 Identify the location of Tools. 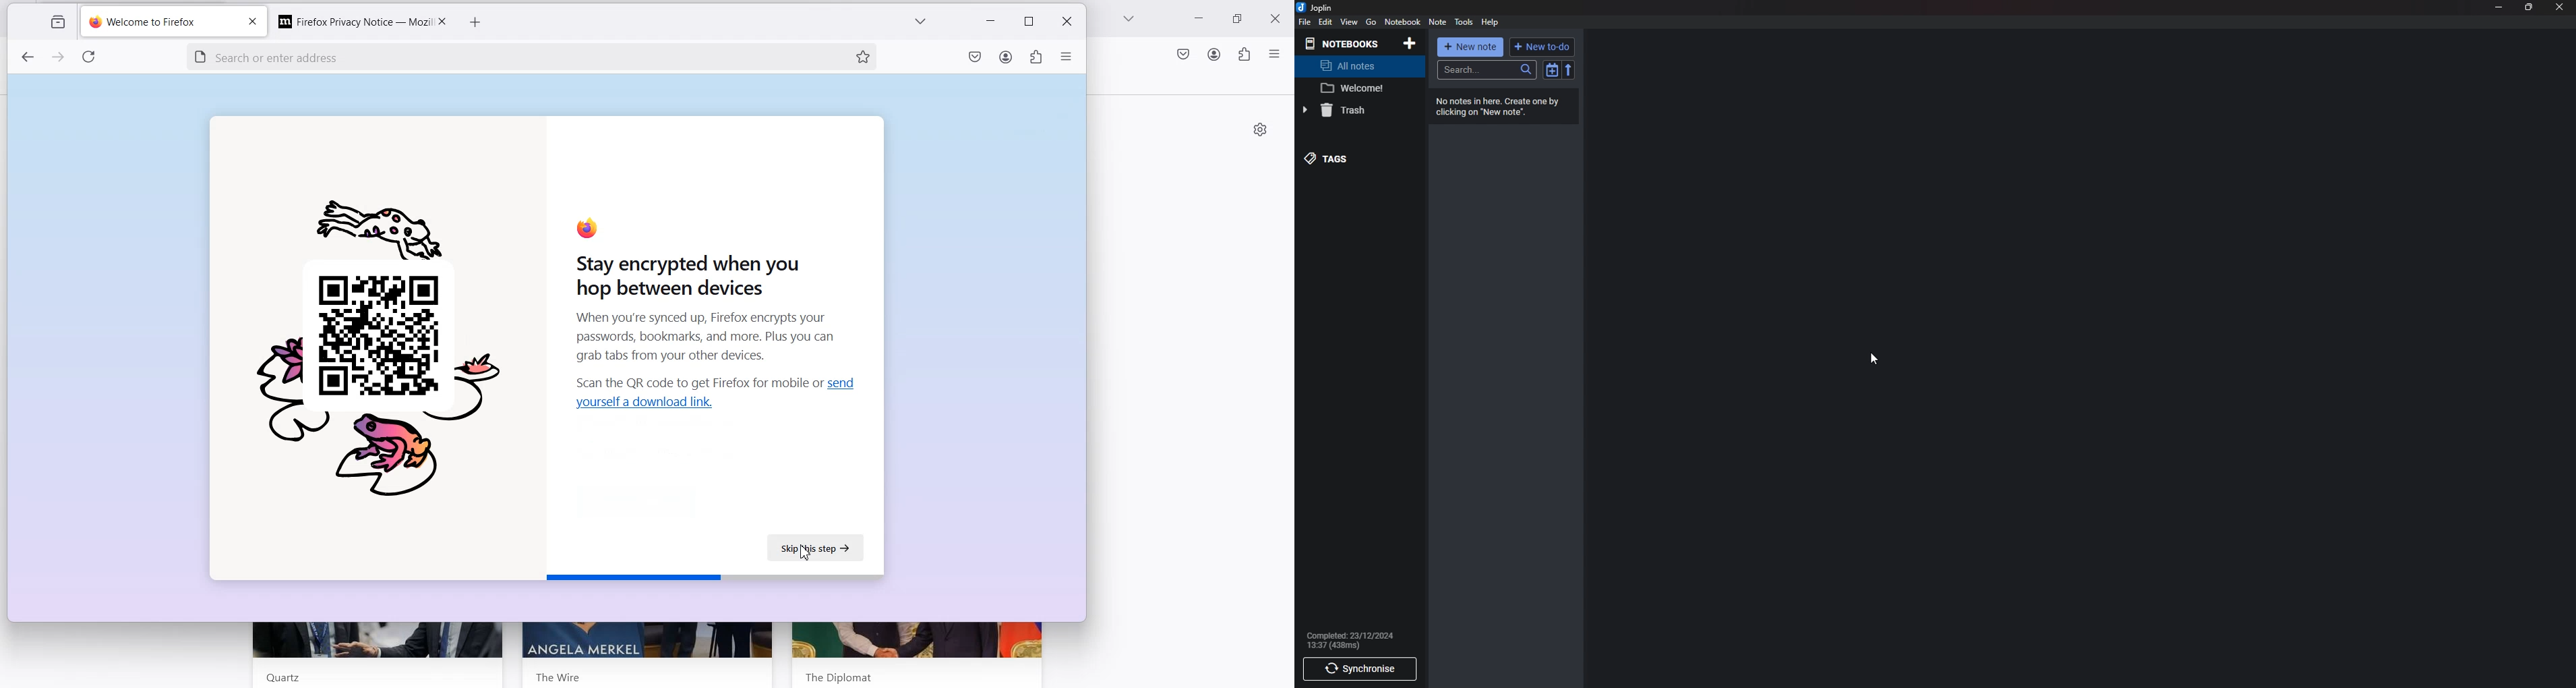
(1465, 23).